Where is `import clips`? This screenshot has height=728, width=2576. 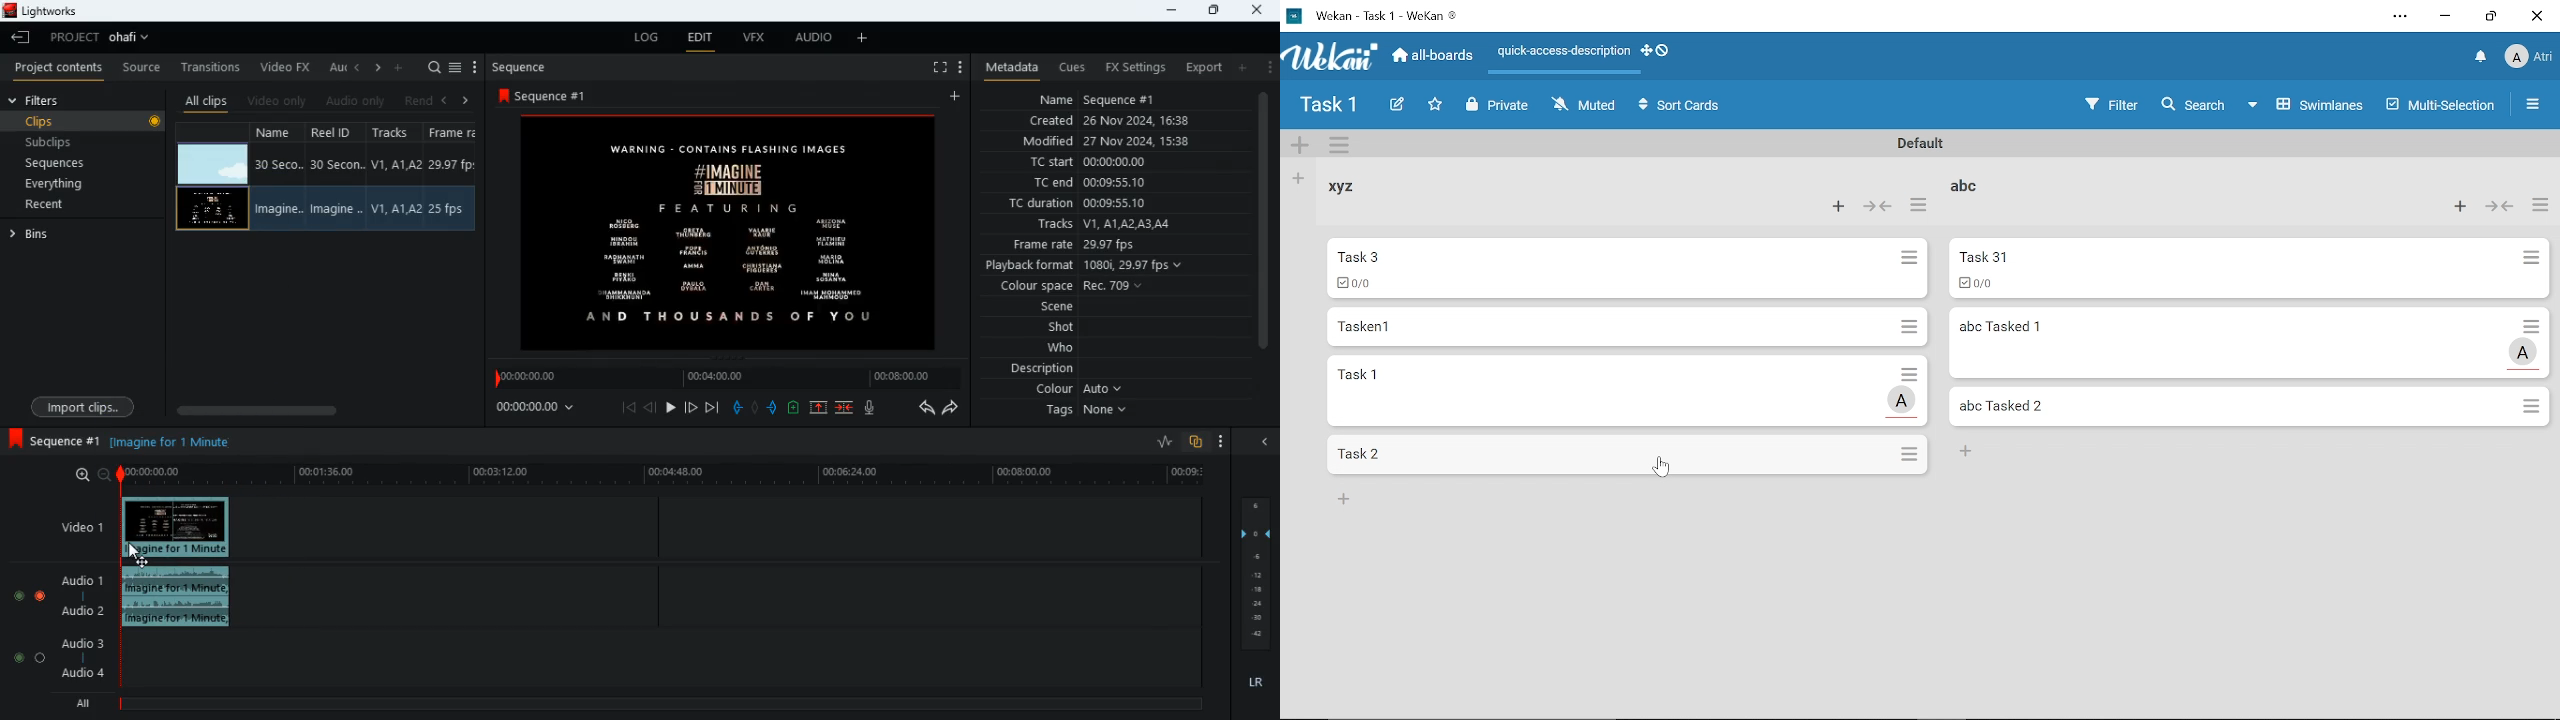
import clips is located at coordinates (86, 405).